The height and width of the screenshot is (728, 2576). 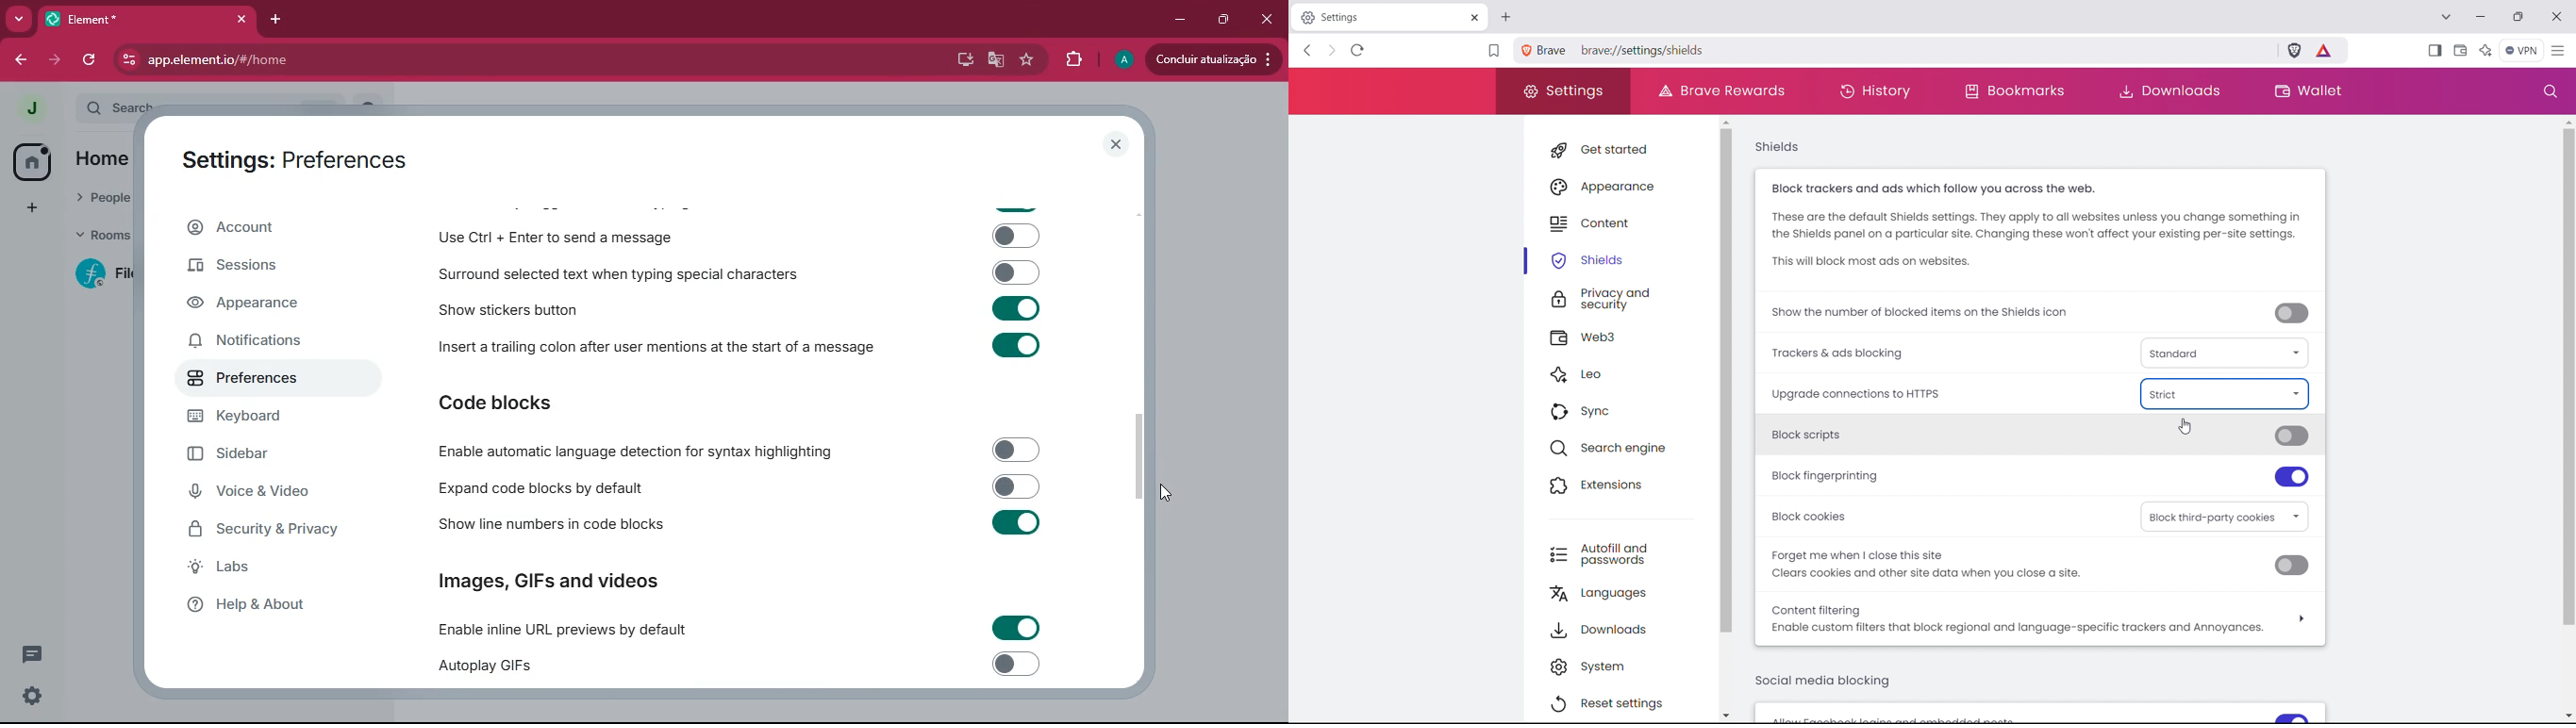 I want to click on click to go back hold to see history , so click(x=1308, y=50).